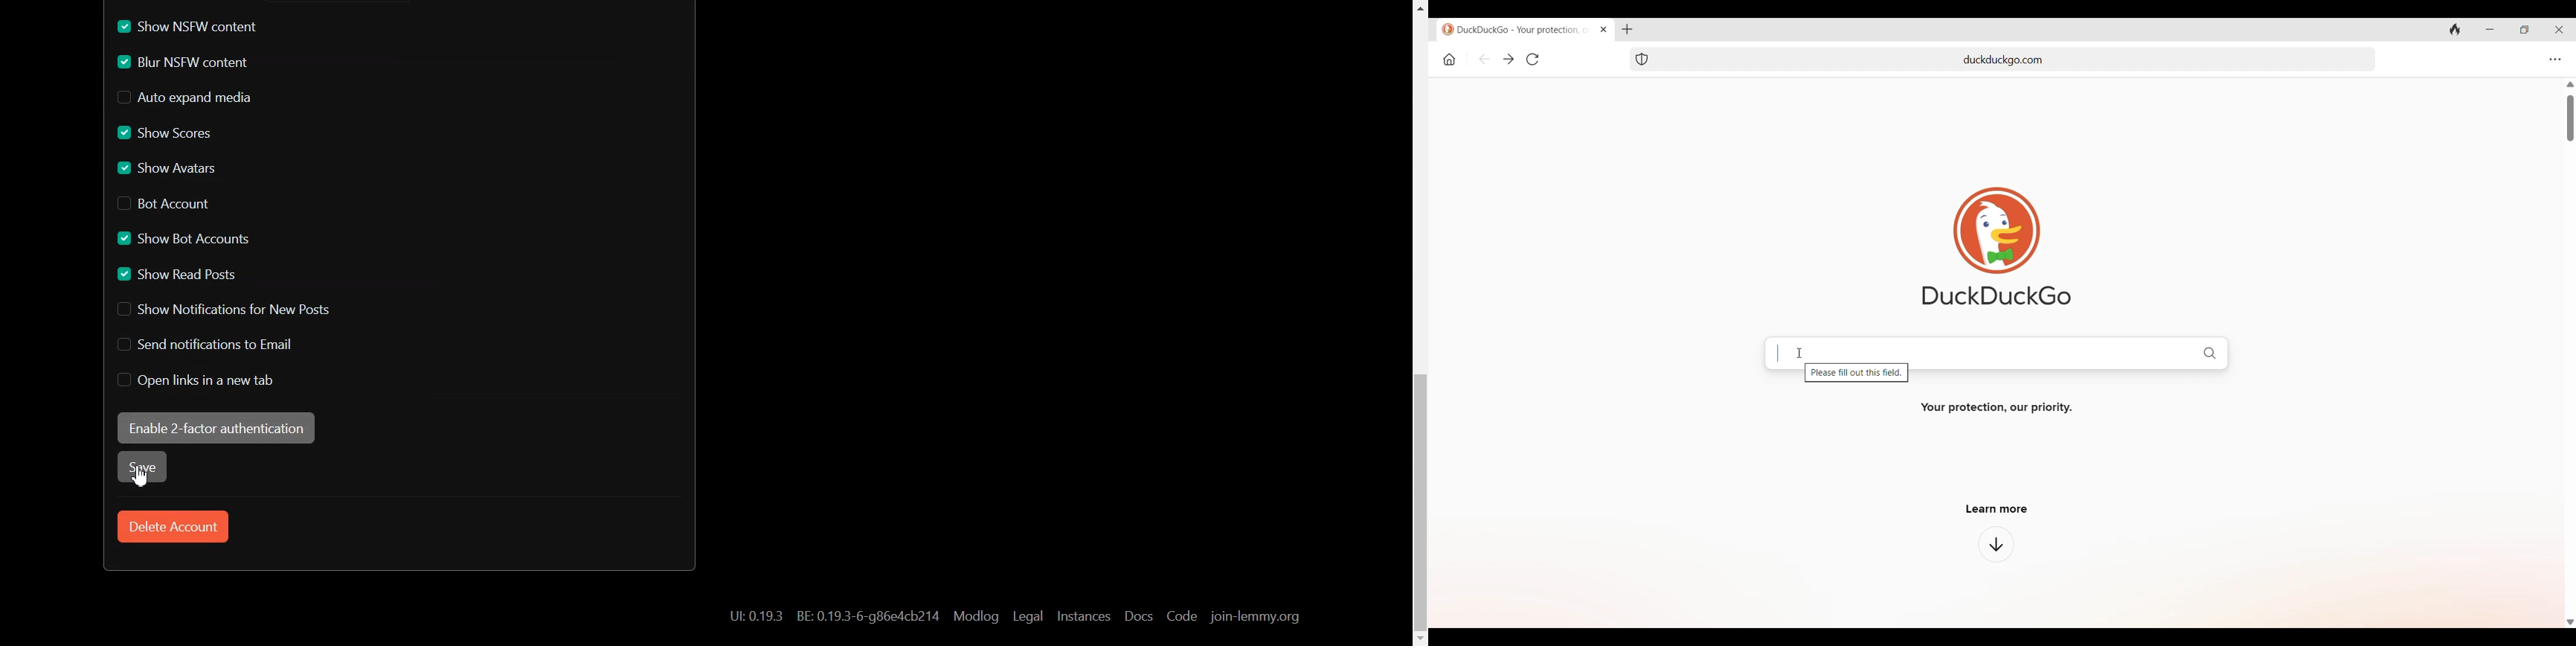 Image resolution: width=2576 pixels, height=672 pixels. What do you see at coordinates (1485, 59) in the screenshot?
I see `Go backward` at bounding box center [1485, 59].